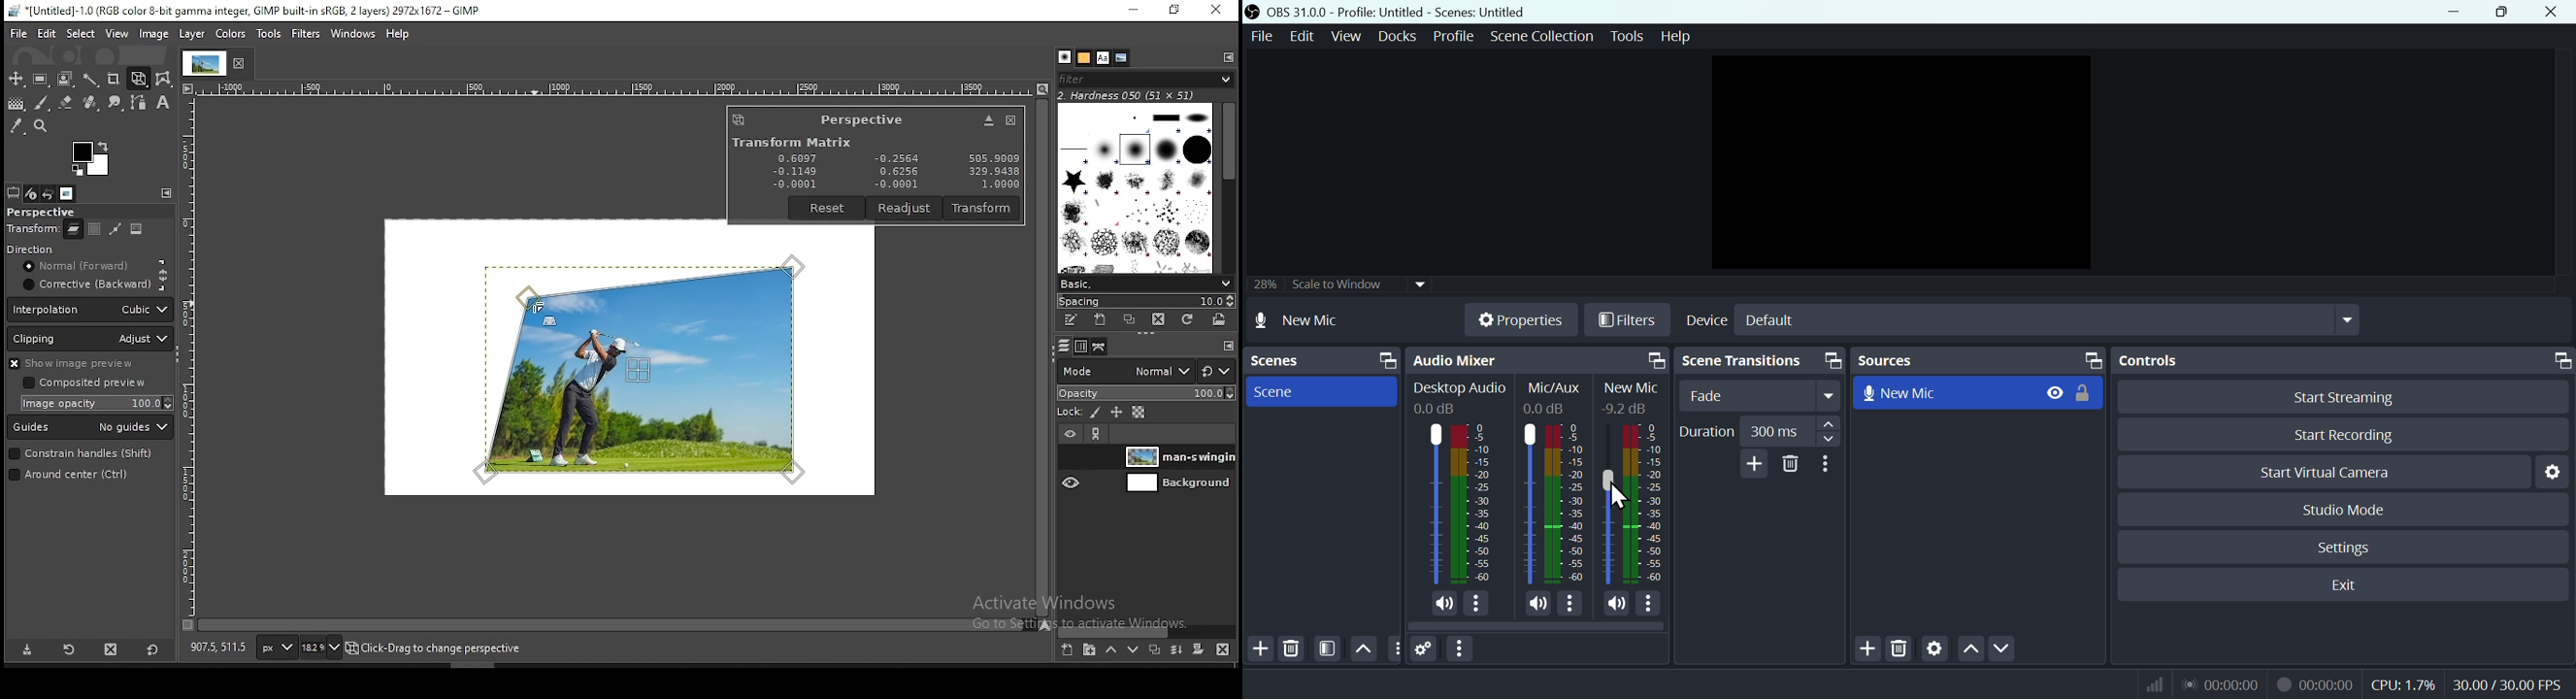  What do you see at coordinates (1259, 649) in the screenshot?
I see `Add` at bounding box center [1259, 649].